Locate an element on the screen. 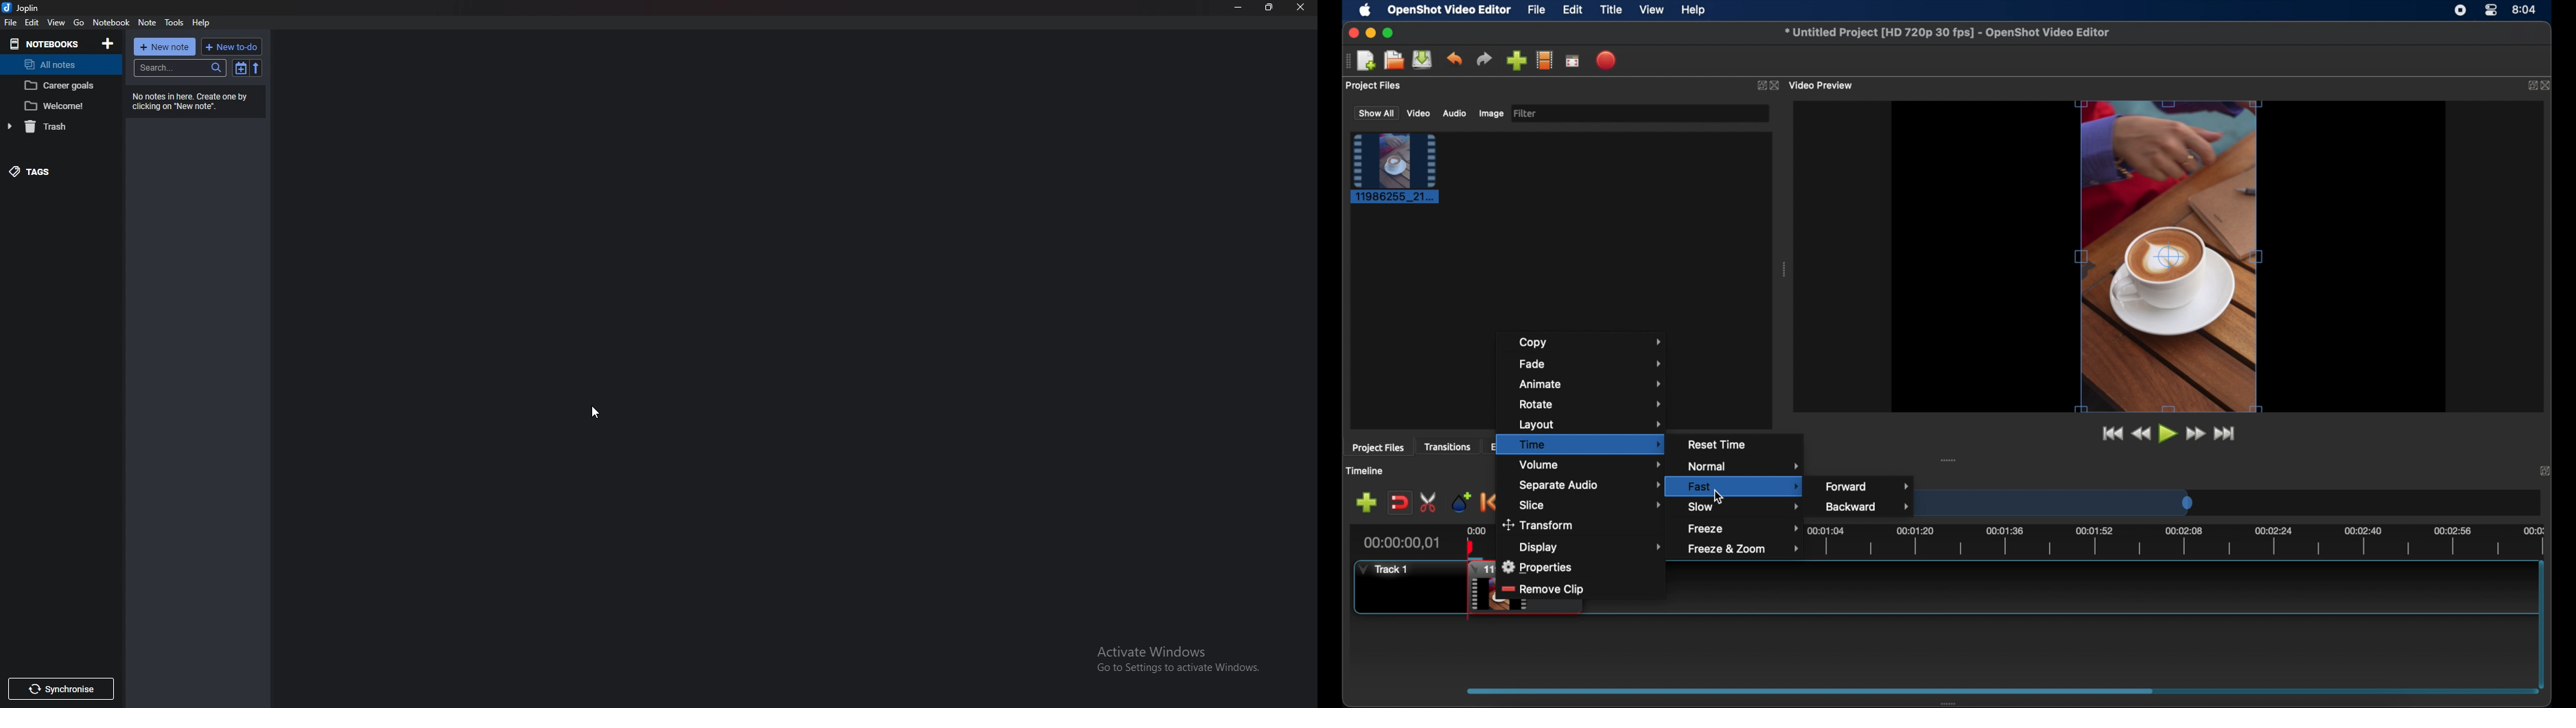  expand is located at coordinates (1760, 85).